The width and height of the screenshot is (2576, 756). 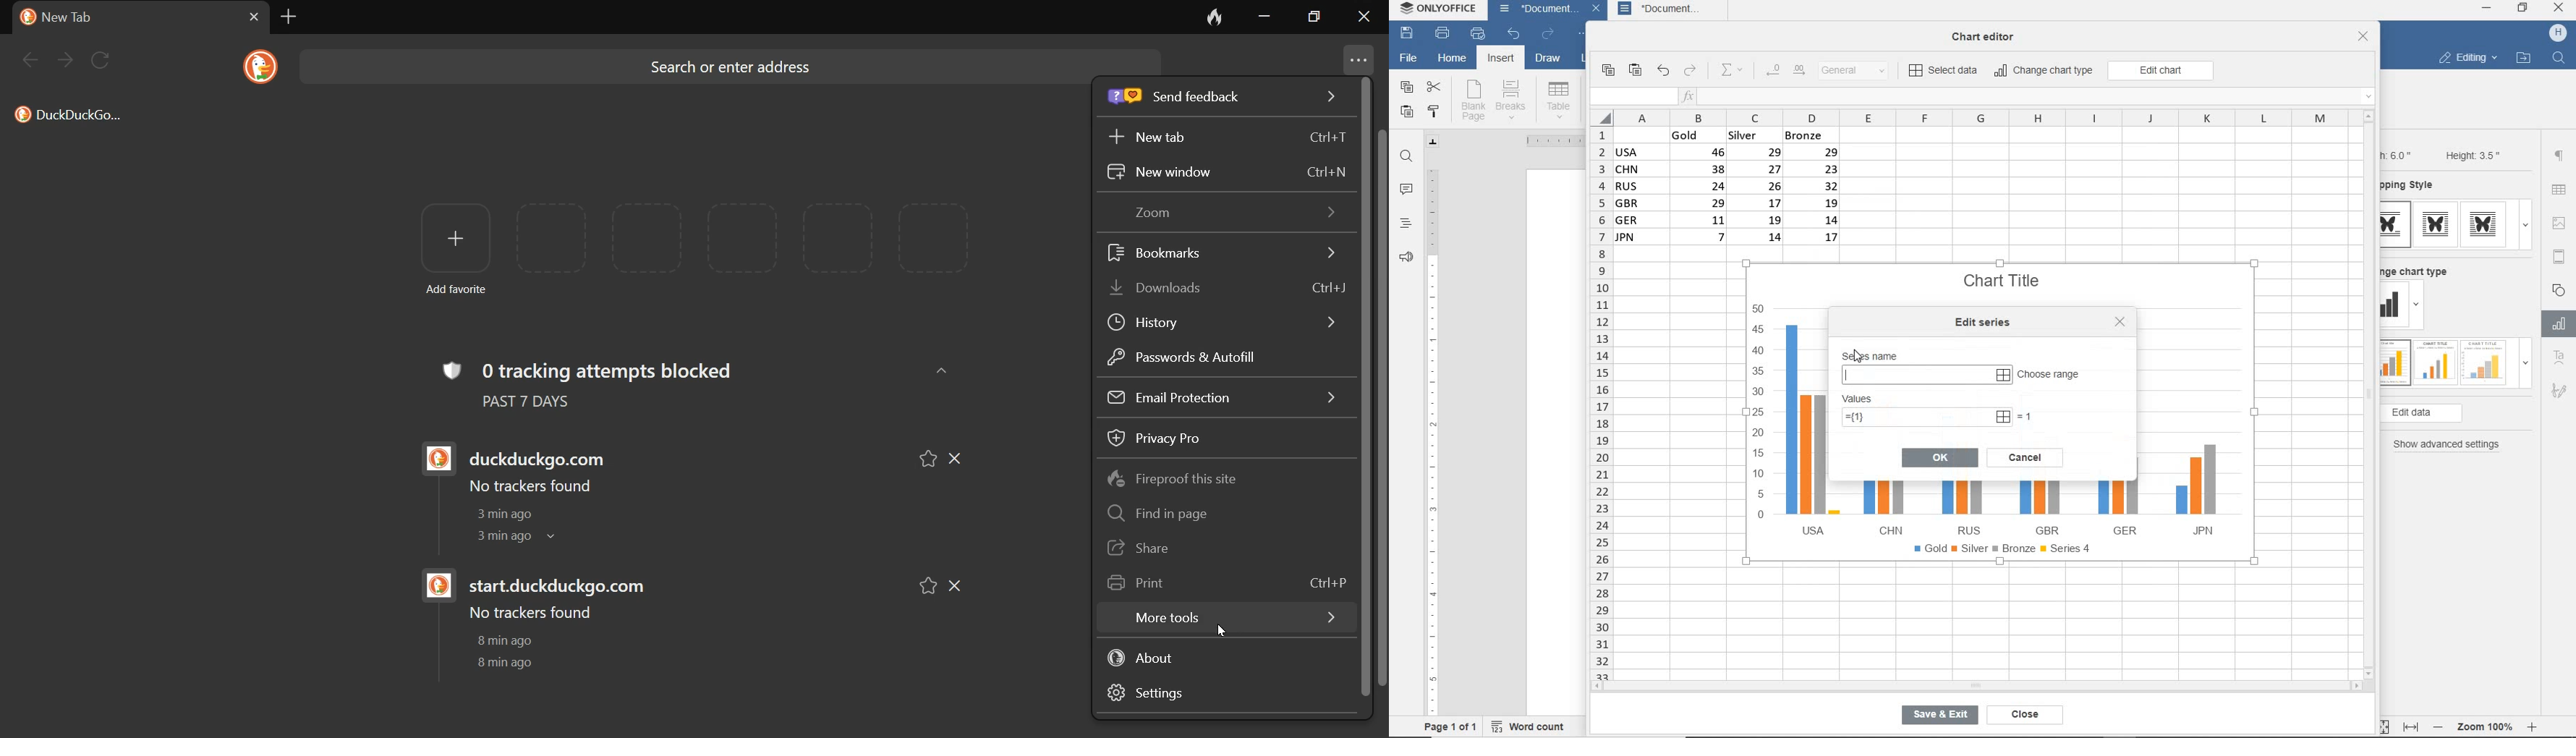 What do you see at coordinates (1607, 71) in the screenshot?
I see `copy` at bounding box center [1607, 71].